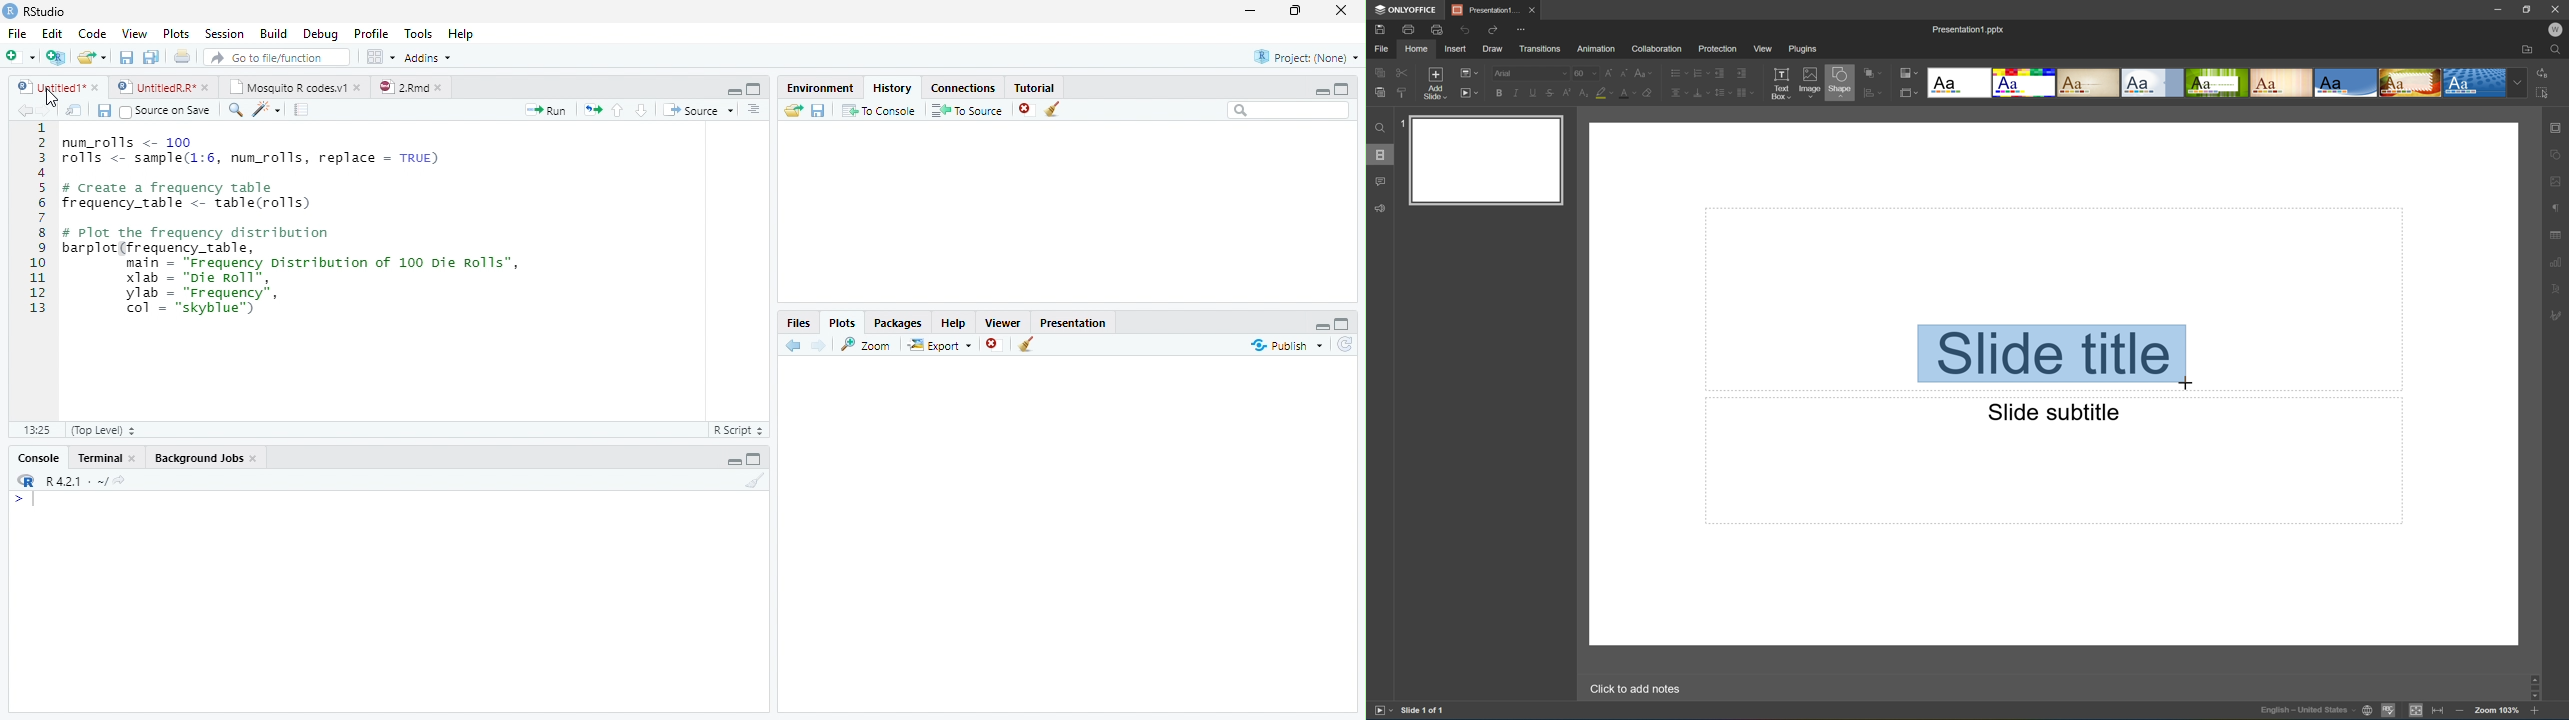 This screenshot has height=728, width=2576. What do you see at coordinates (591, 111) in the screenshot?
I see `Re run previous code region` at bounding box center [591, 111].